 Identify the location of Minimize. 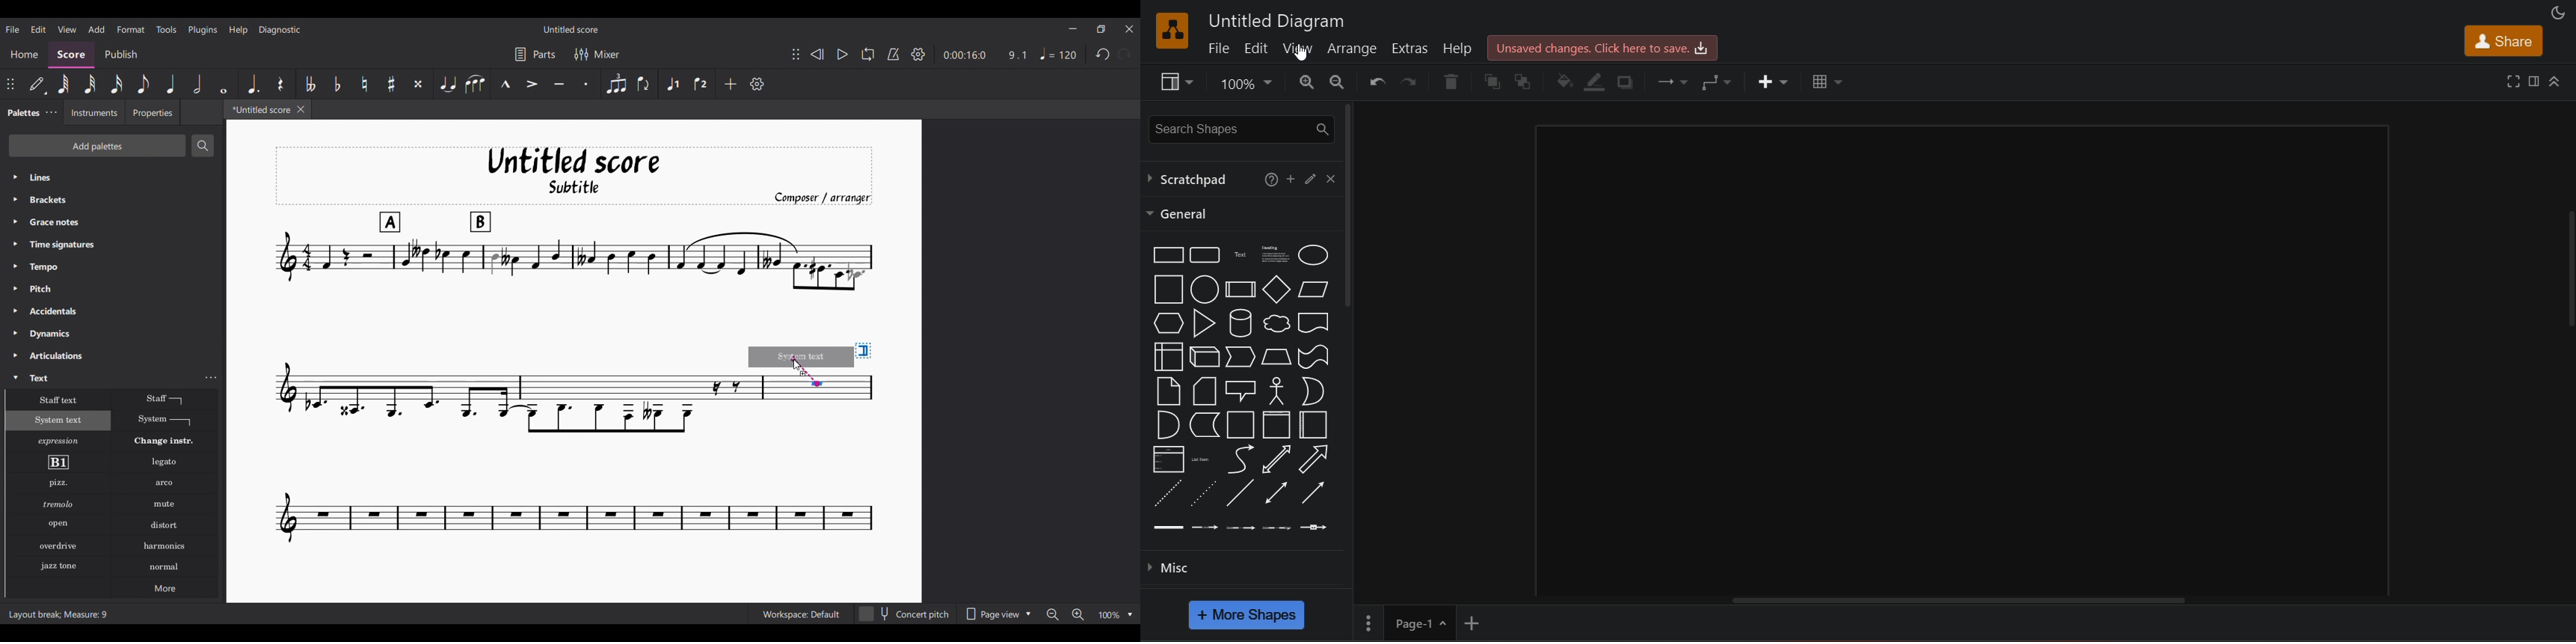
(1073, 29).